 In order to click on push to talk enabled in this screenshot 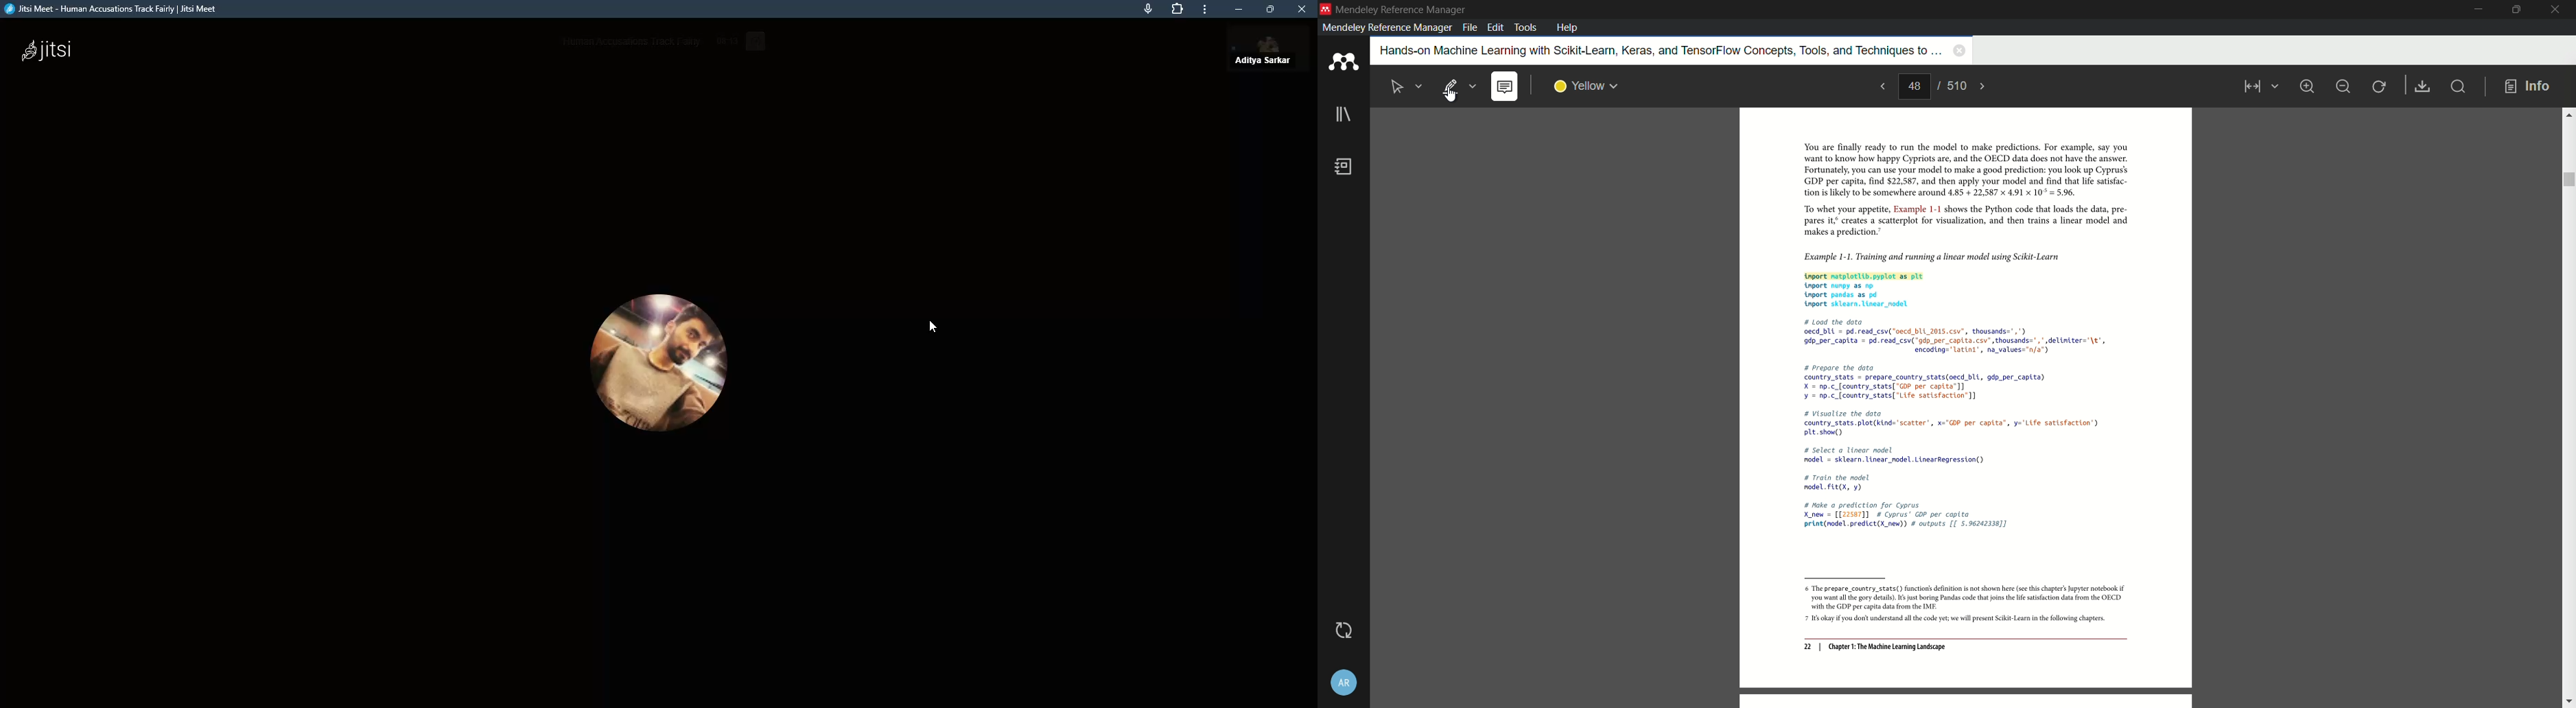, I will do `click(1269, 53)`.